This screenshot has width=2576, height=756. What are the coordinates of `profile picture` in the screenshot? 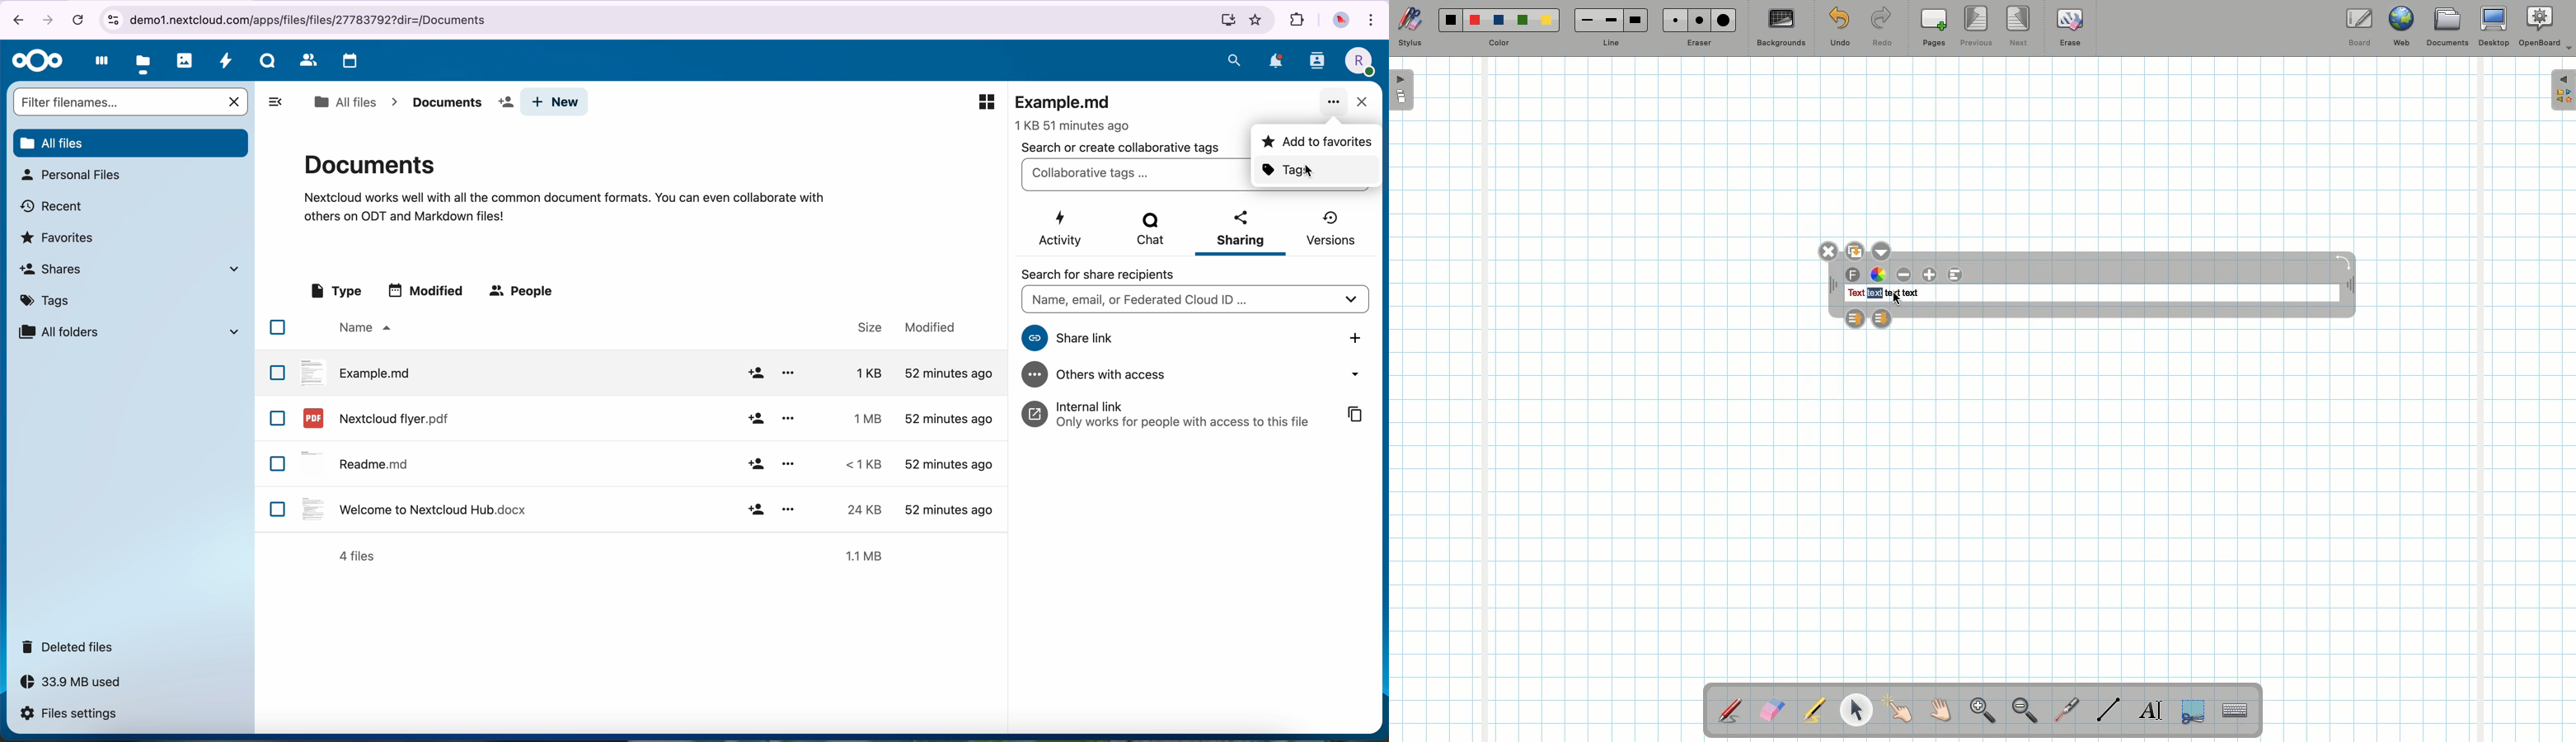 It's located at (1340, 21).